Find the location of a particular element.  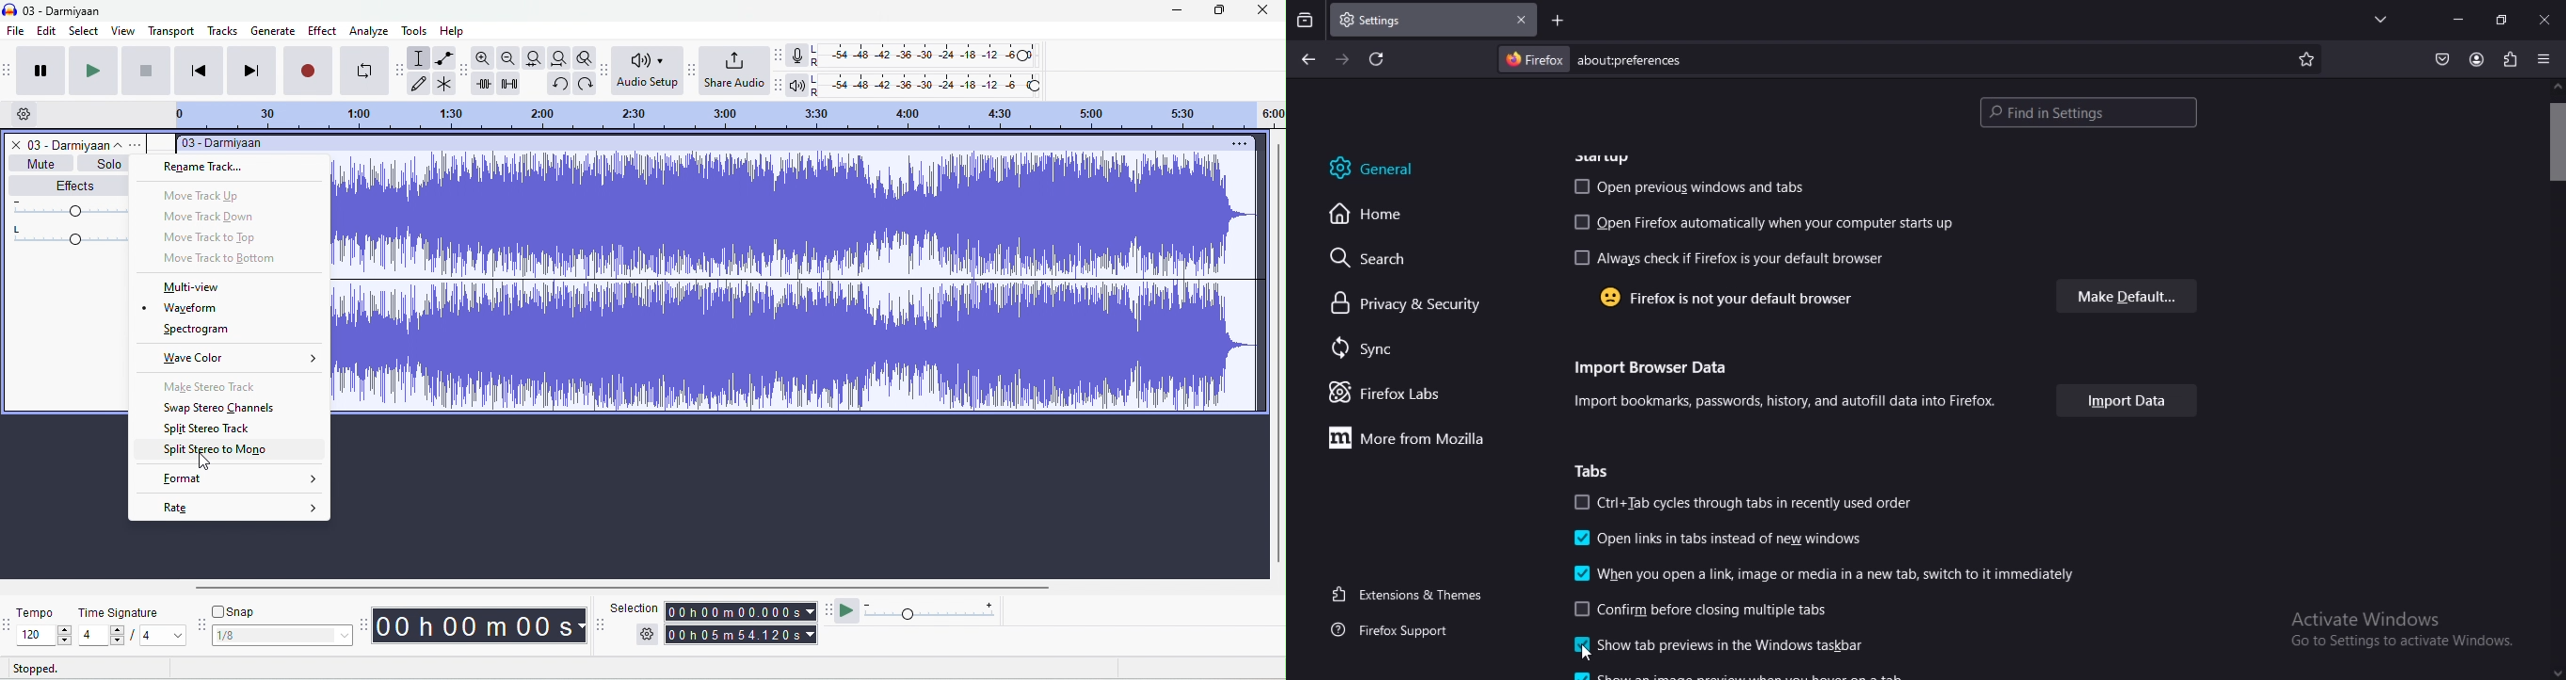

share audio is located at coordinates (734, 72).